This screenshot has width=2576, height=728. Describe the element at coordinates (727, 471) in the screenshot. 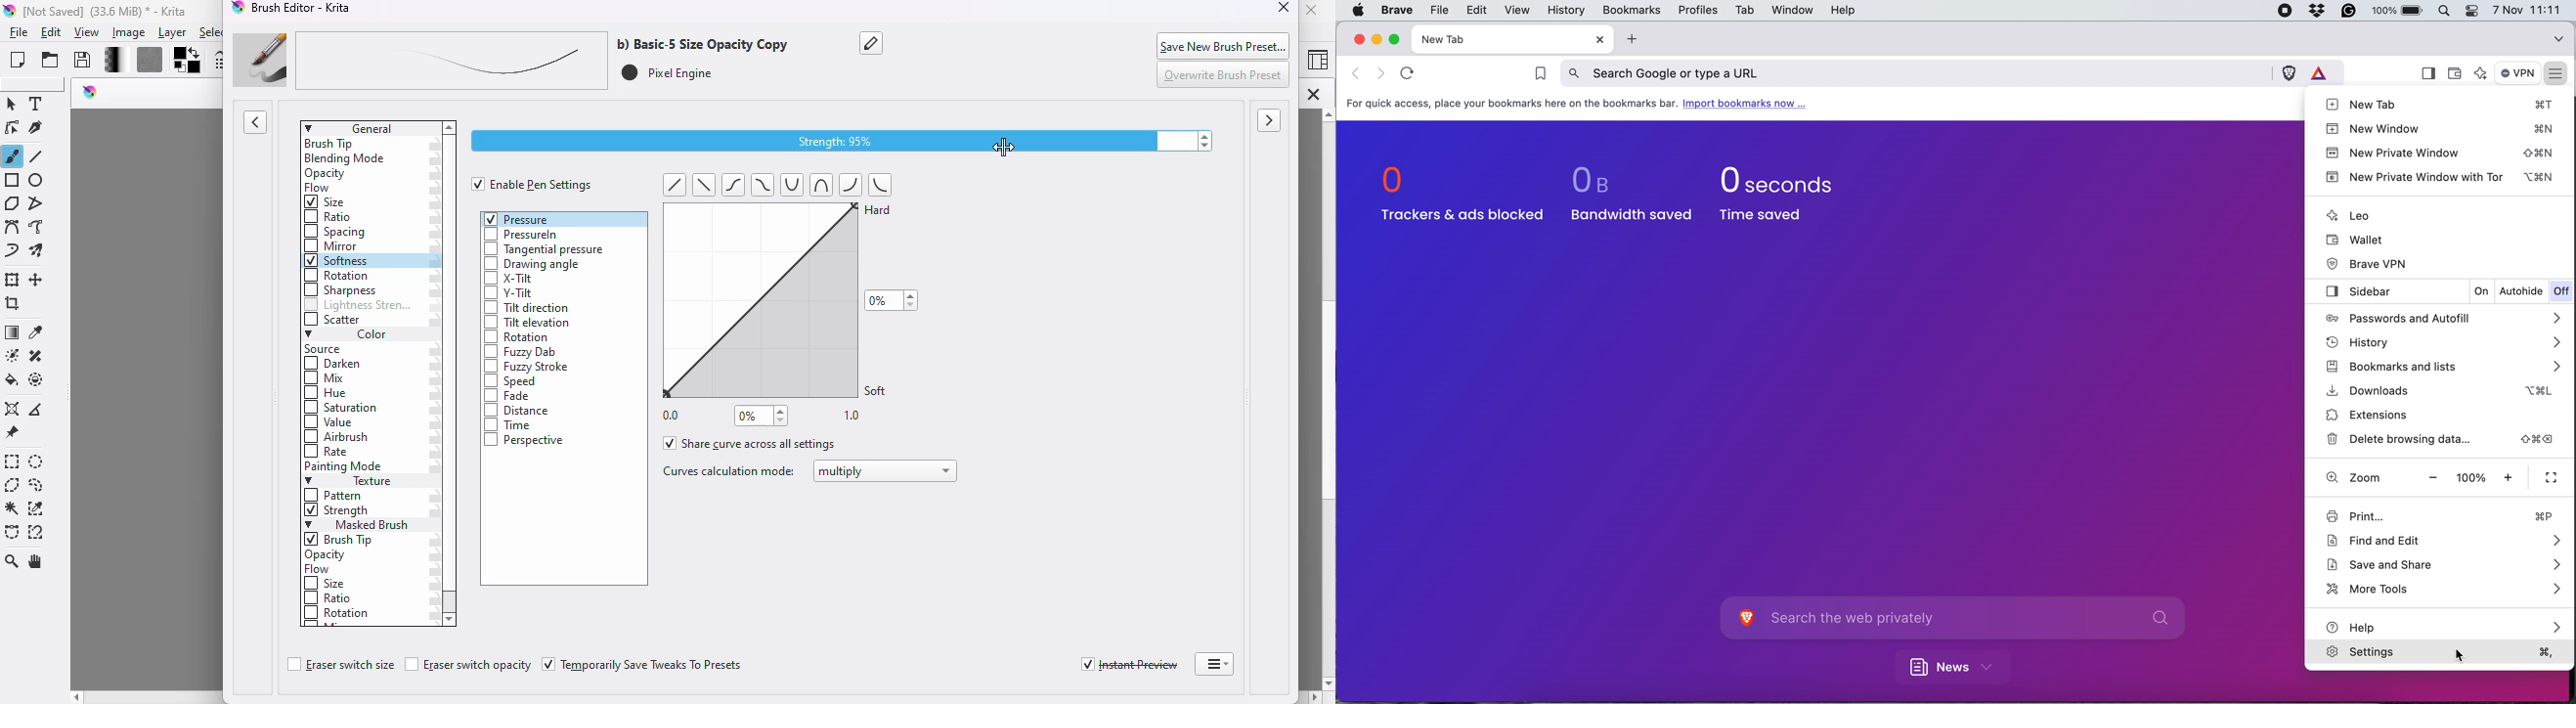

I see `curves calculation mode` at that location.